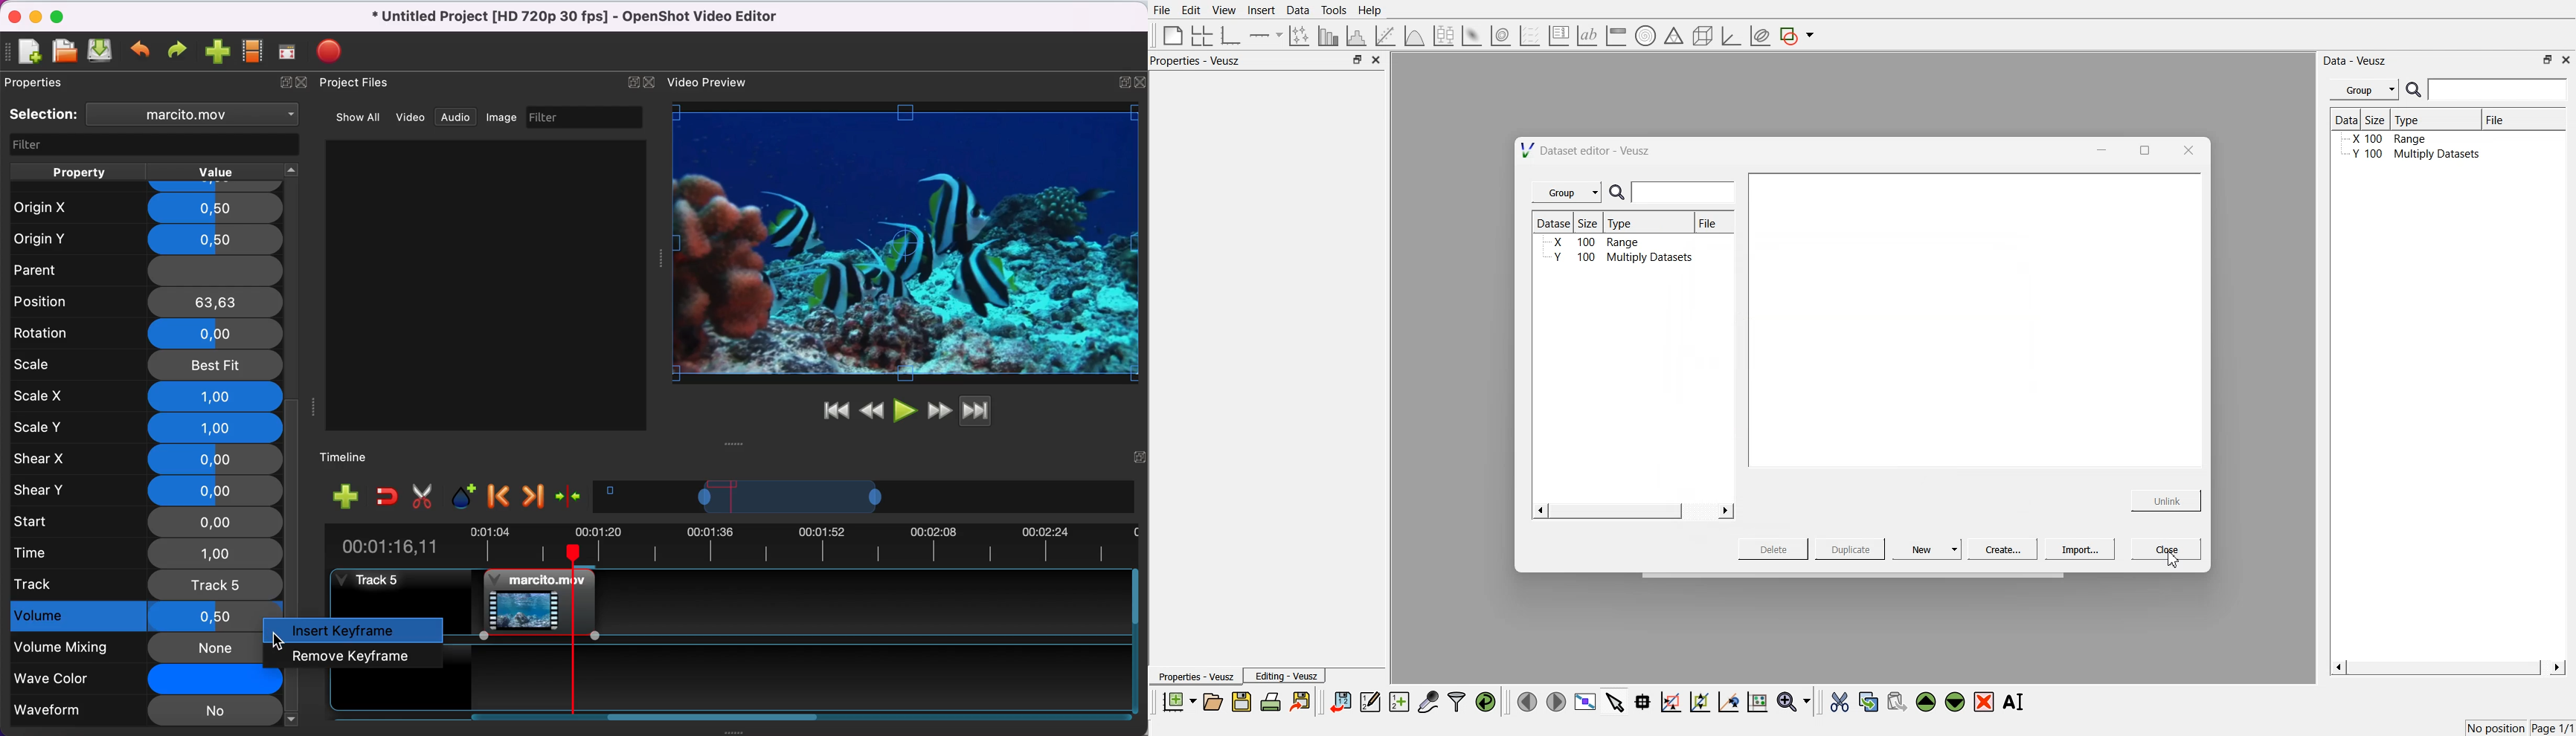 The image size is (2576, 756). I want to click on clip name, so click(194, 116).